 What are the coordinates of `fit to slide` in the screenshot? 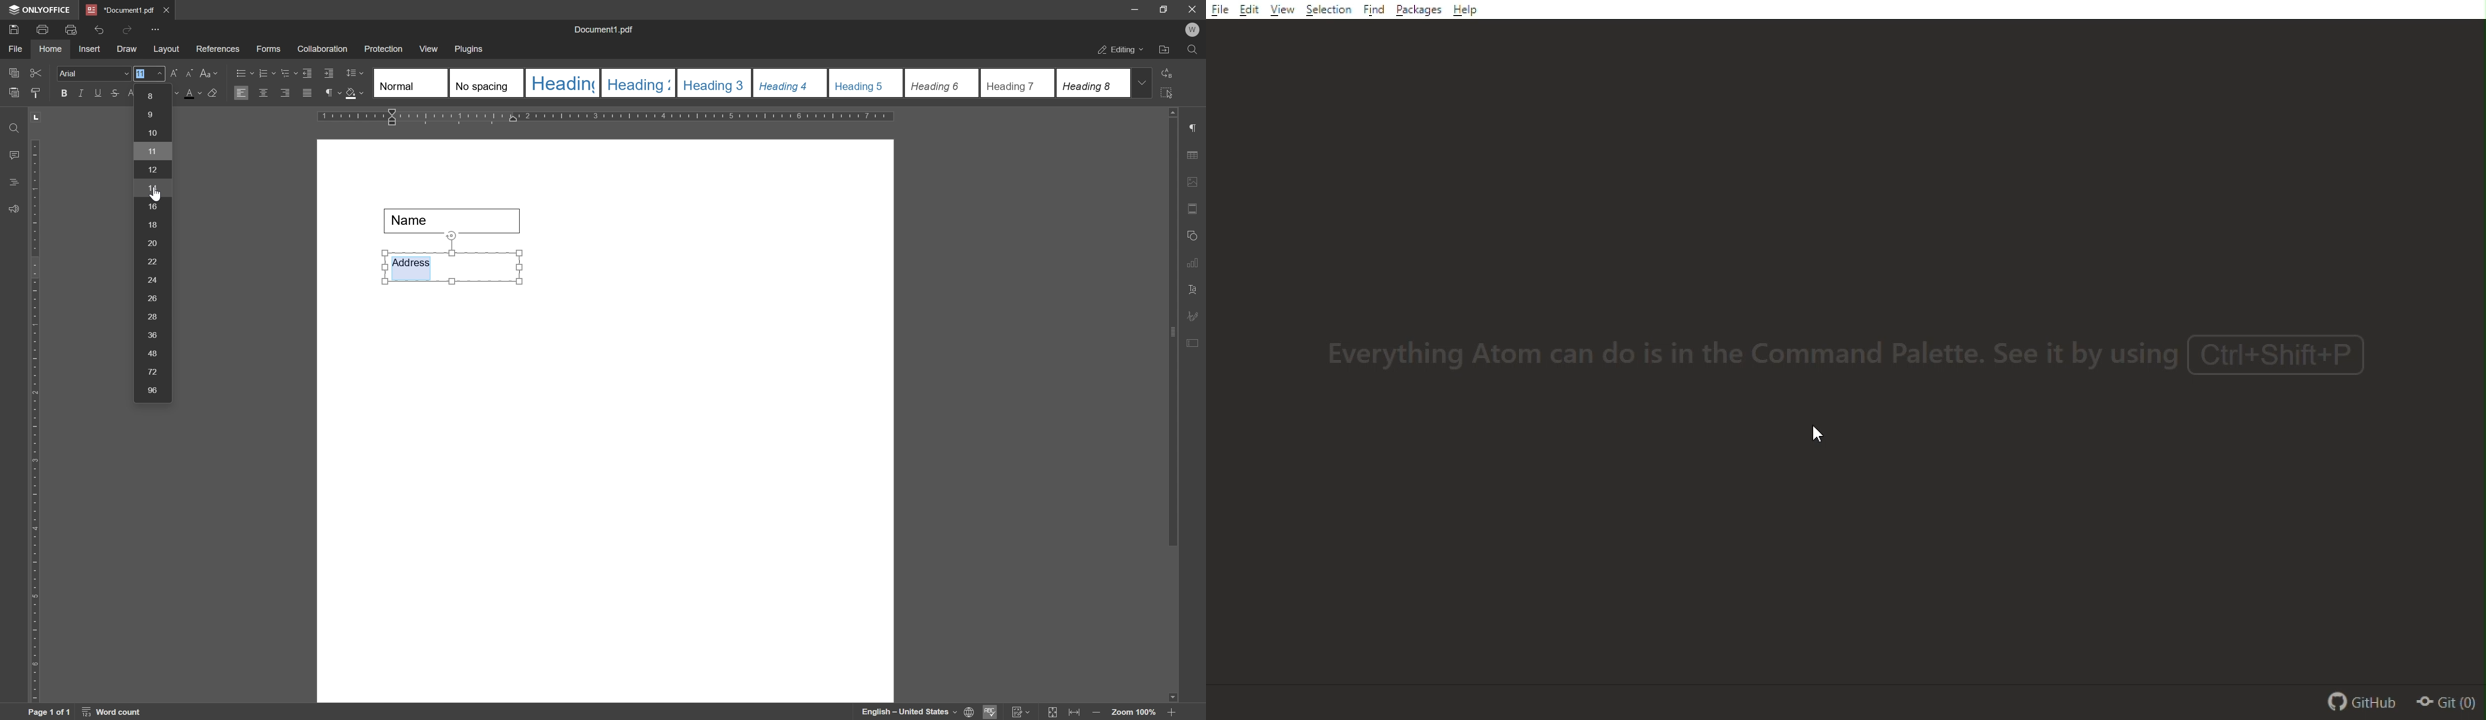 It's located at (1052, 712).